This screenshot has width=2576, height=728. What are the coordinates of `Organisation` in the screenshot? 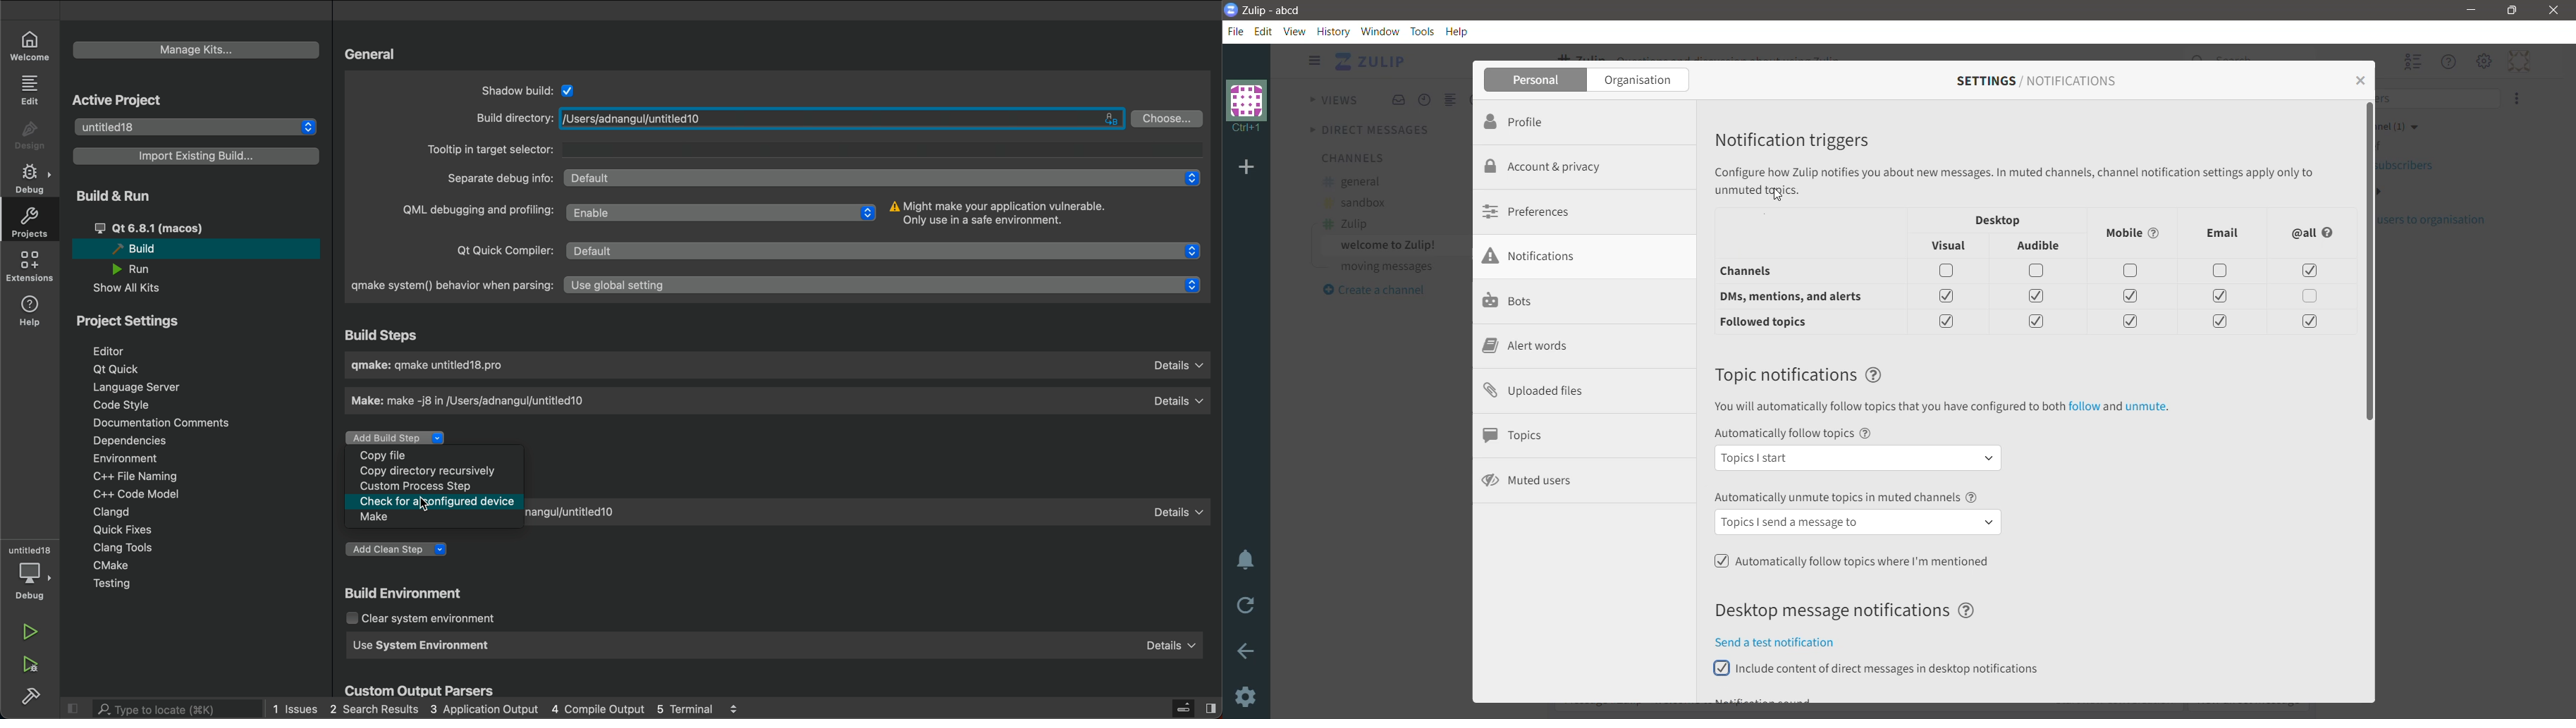 It's located at (1640, 80).